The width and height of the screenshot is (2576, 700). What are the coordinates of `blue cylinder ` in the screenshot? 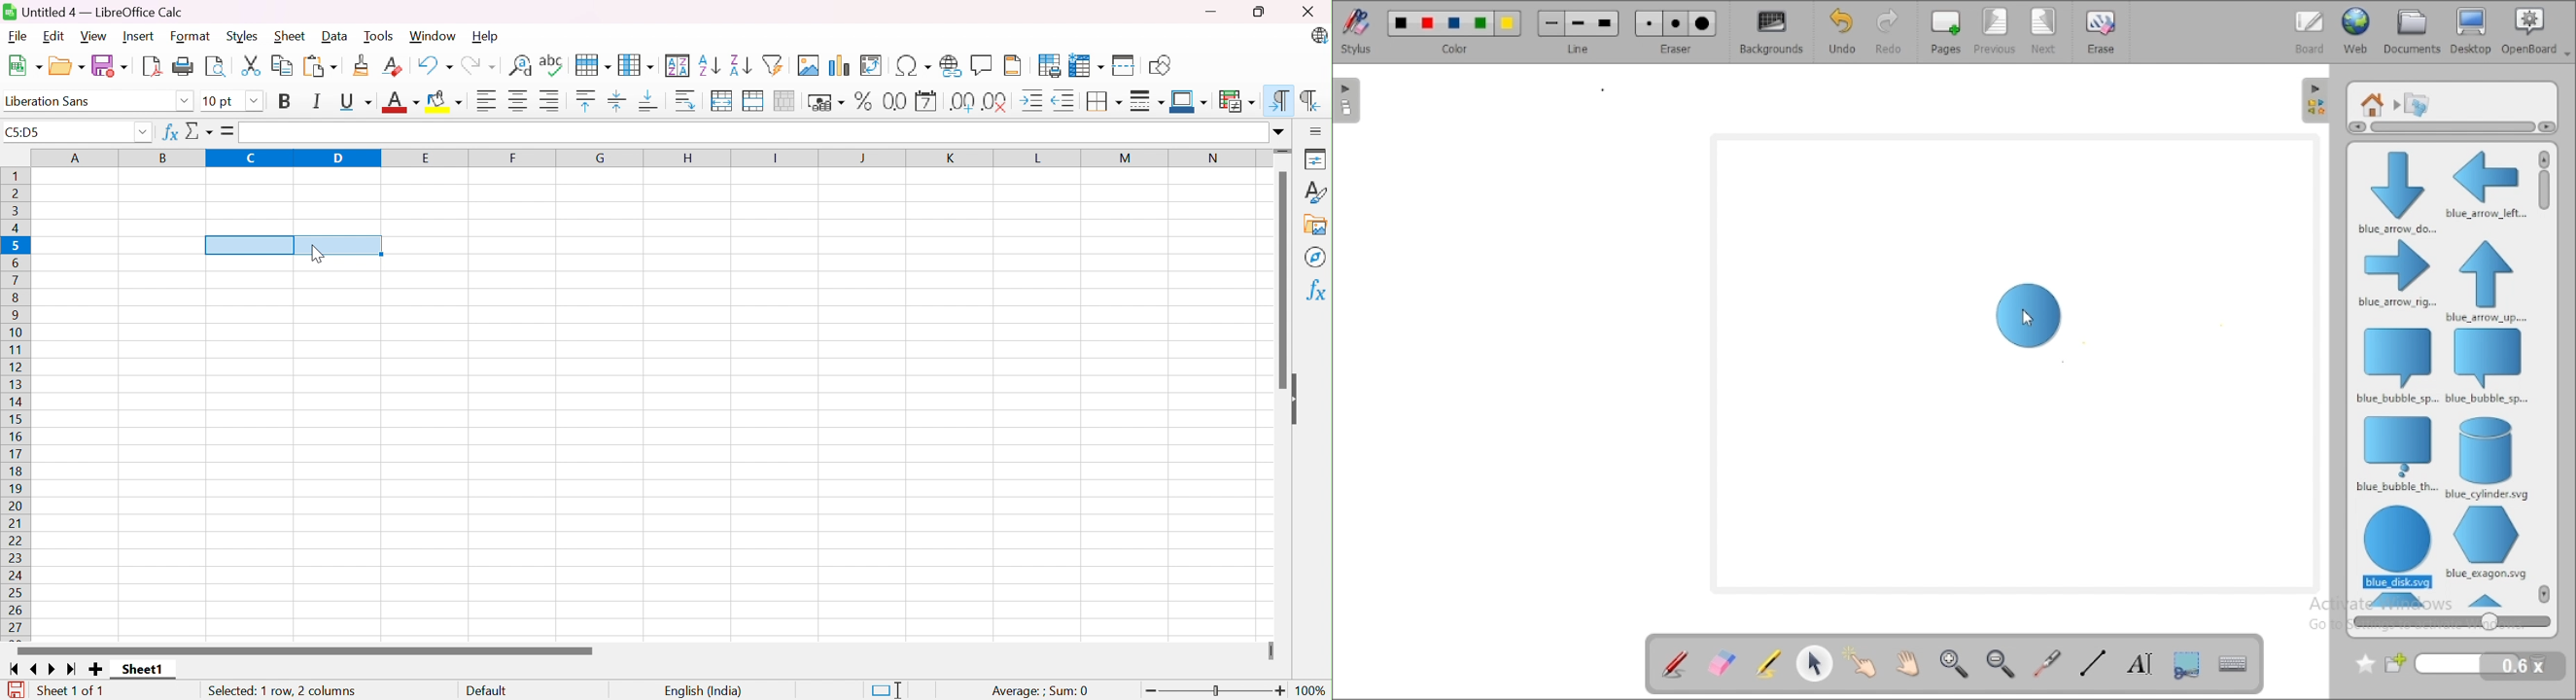 It's located at (2489, 458).